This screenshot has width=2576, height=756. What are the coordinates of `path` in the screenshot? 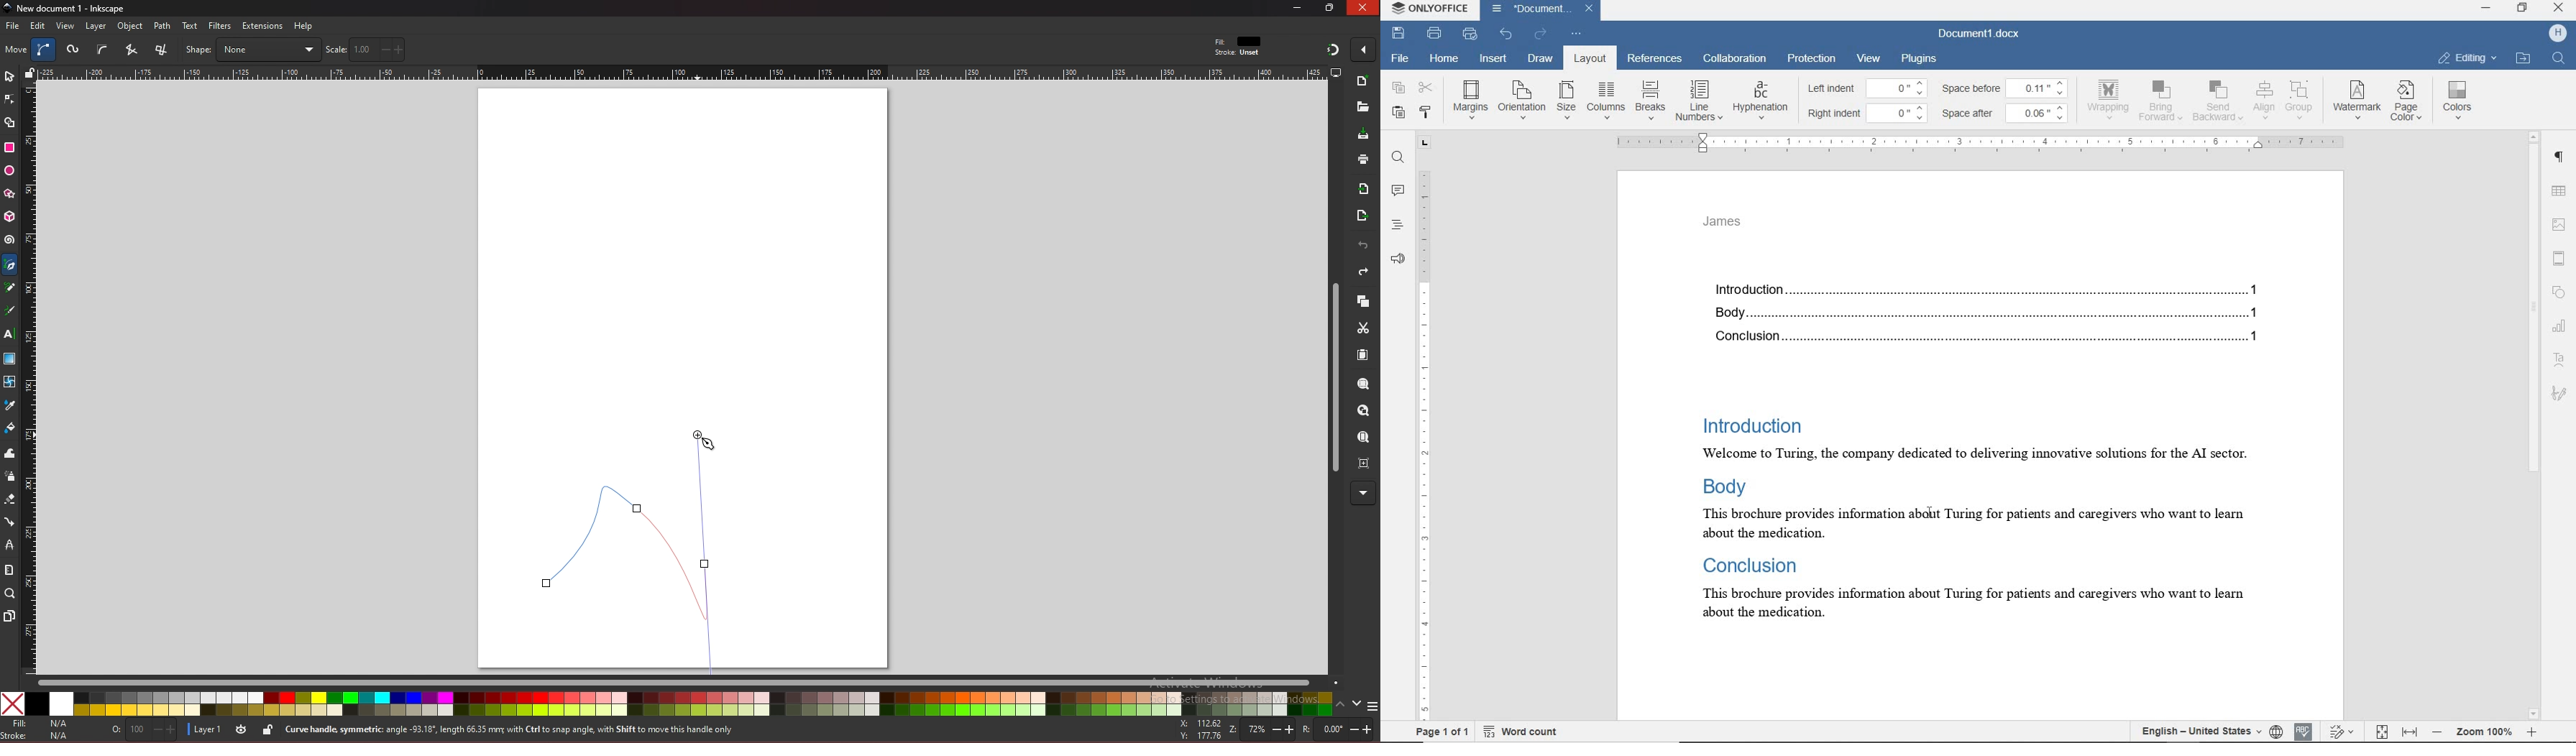 It's located at (163, 26).